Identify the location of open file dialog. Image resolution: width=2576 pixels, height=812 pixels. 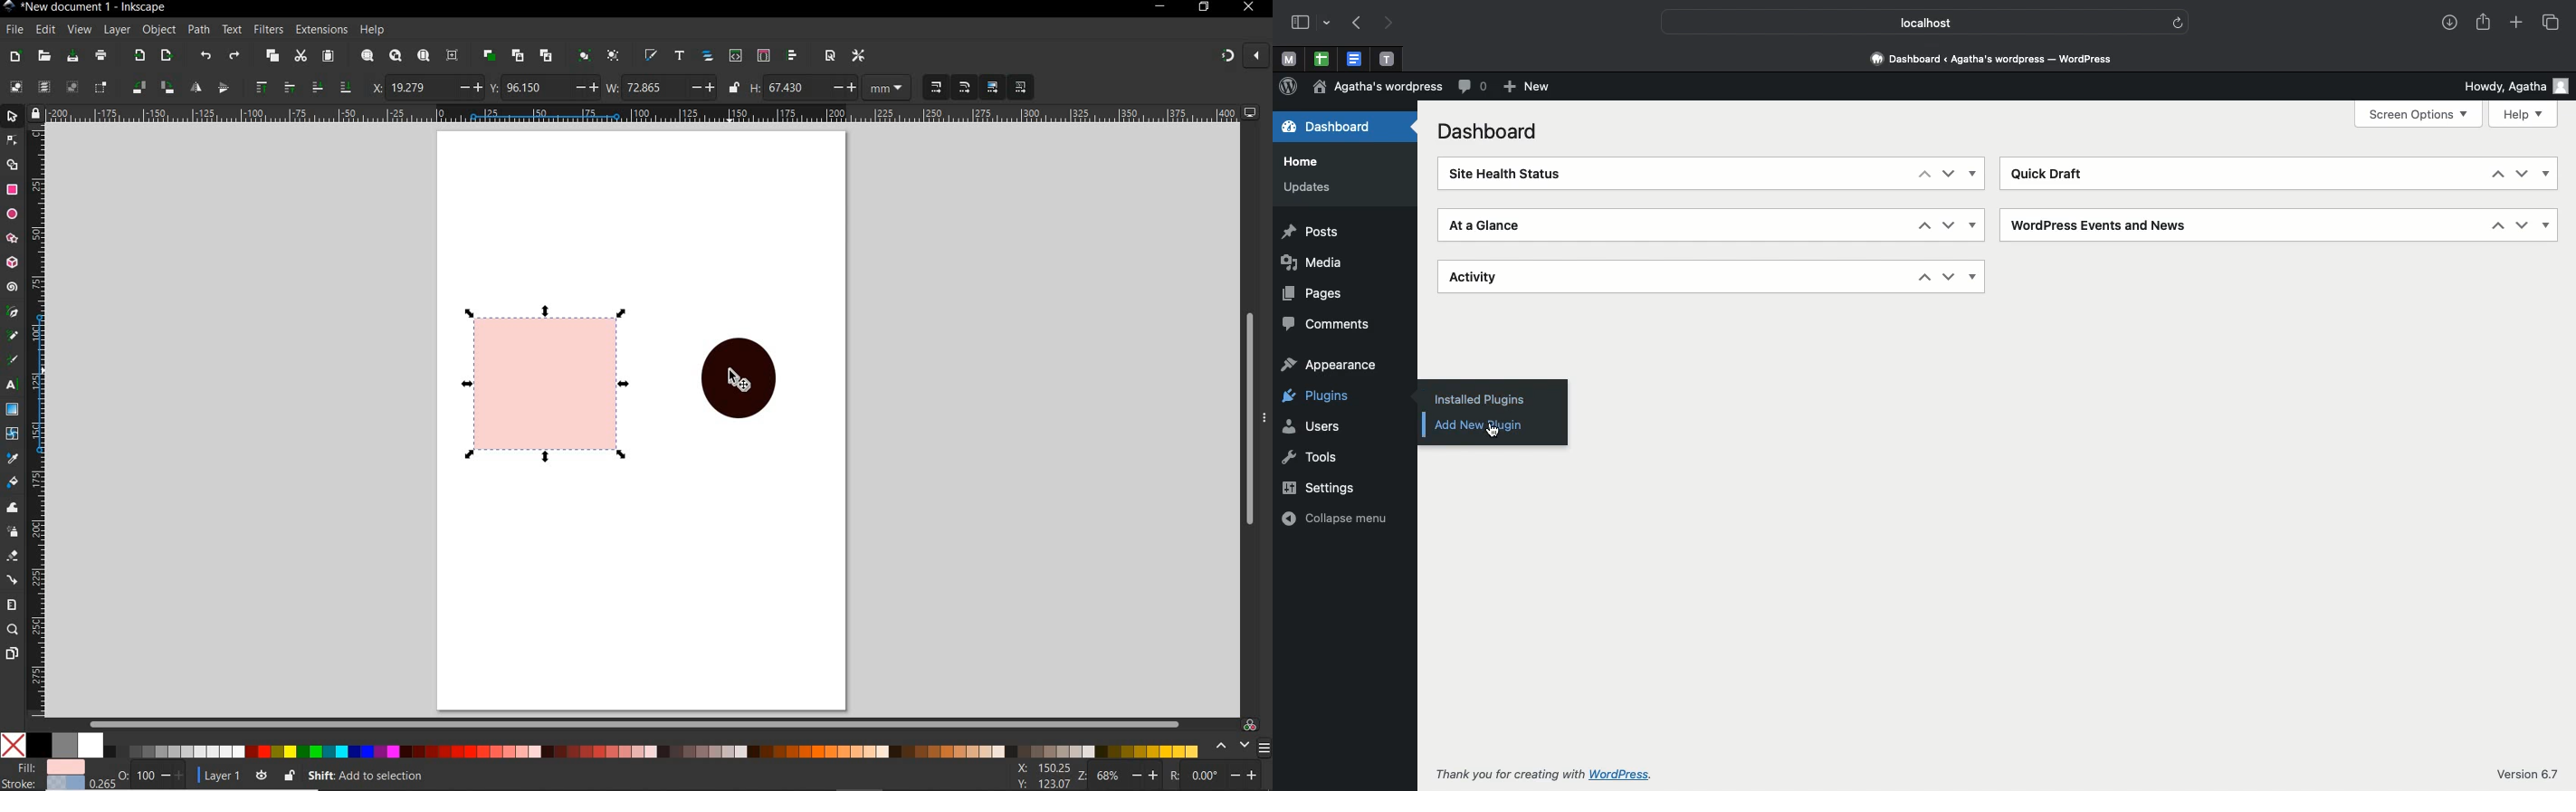
(45, 57).